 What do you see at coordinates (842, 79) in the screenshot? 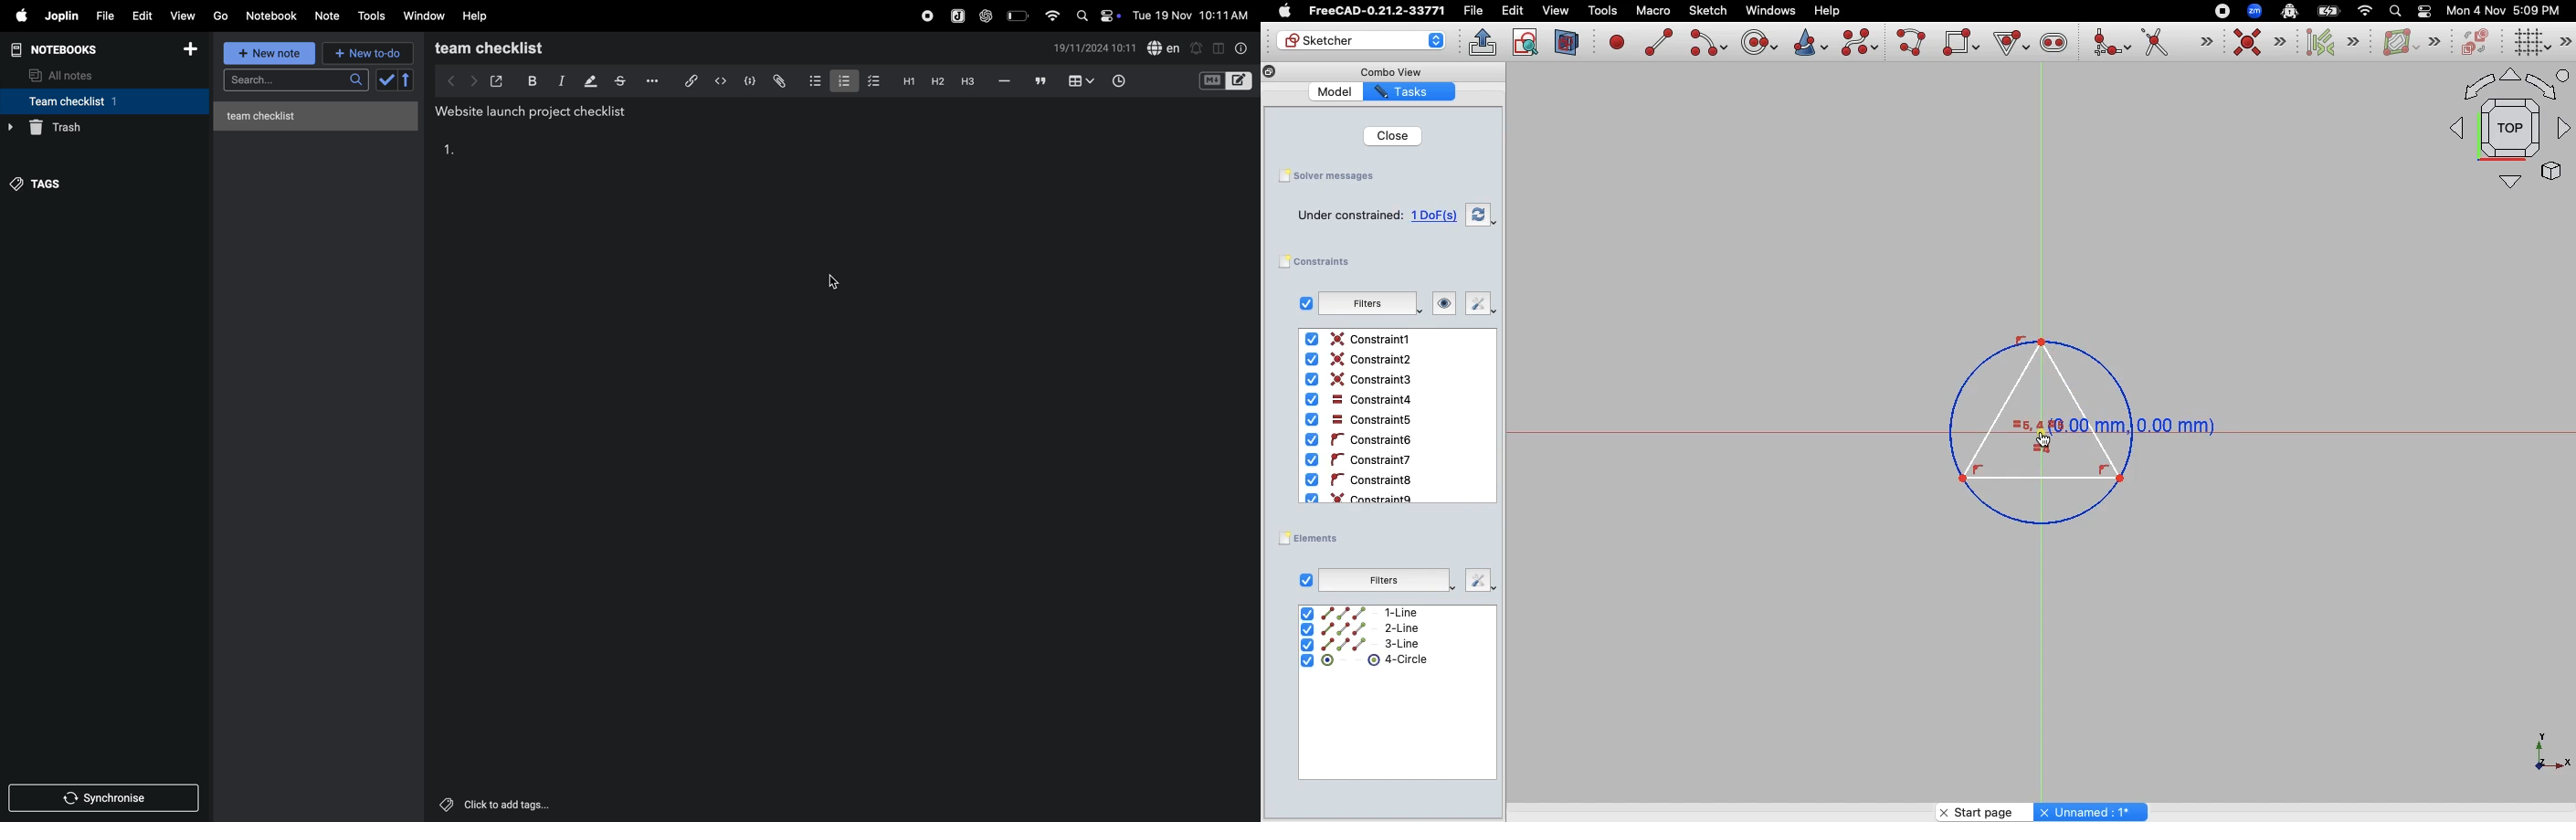
I see `numbered list` at bounding box center [842, 79].